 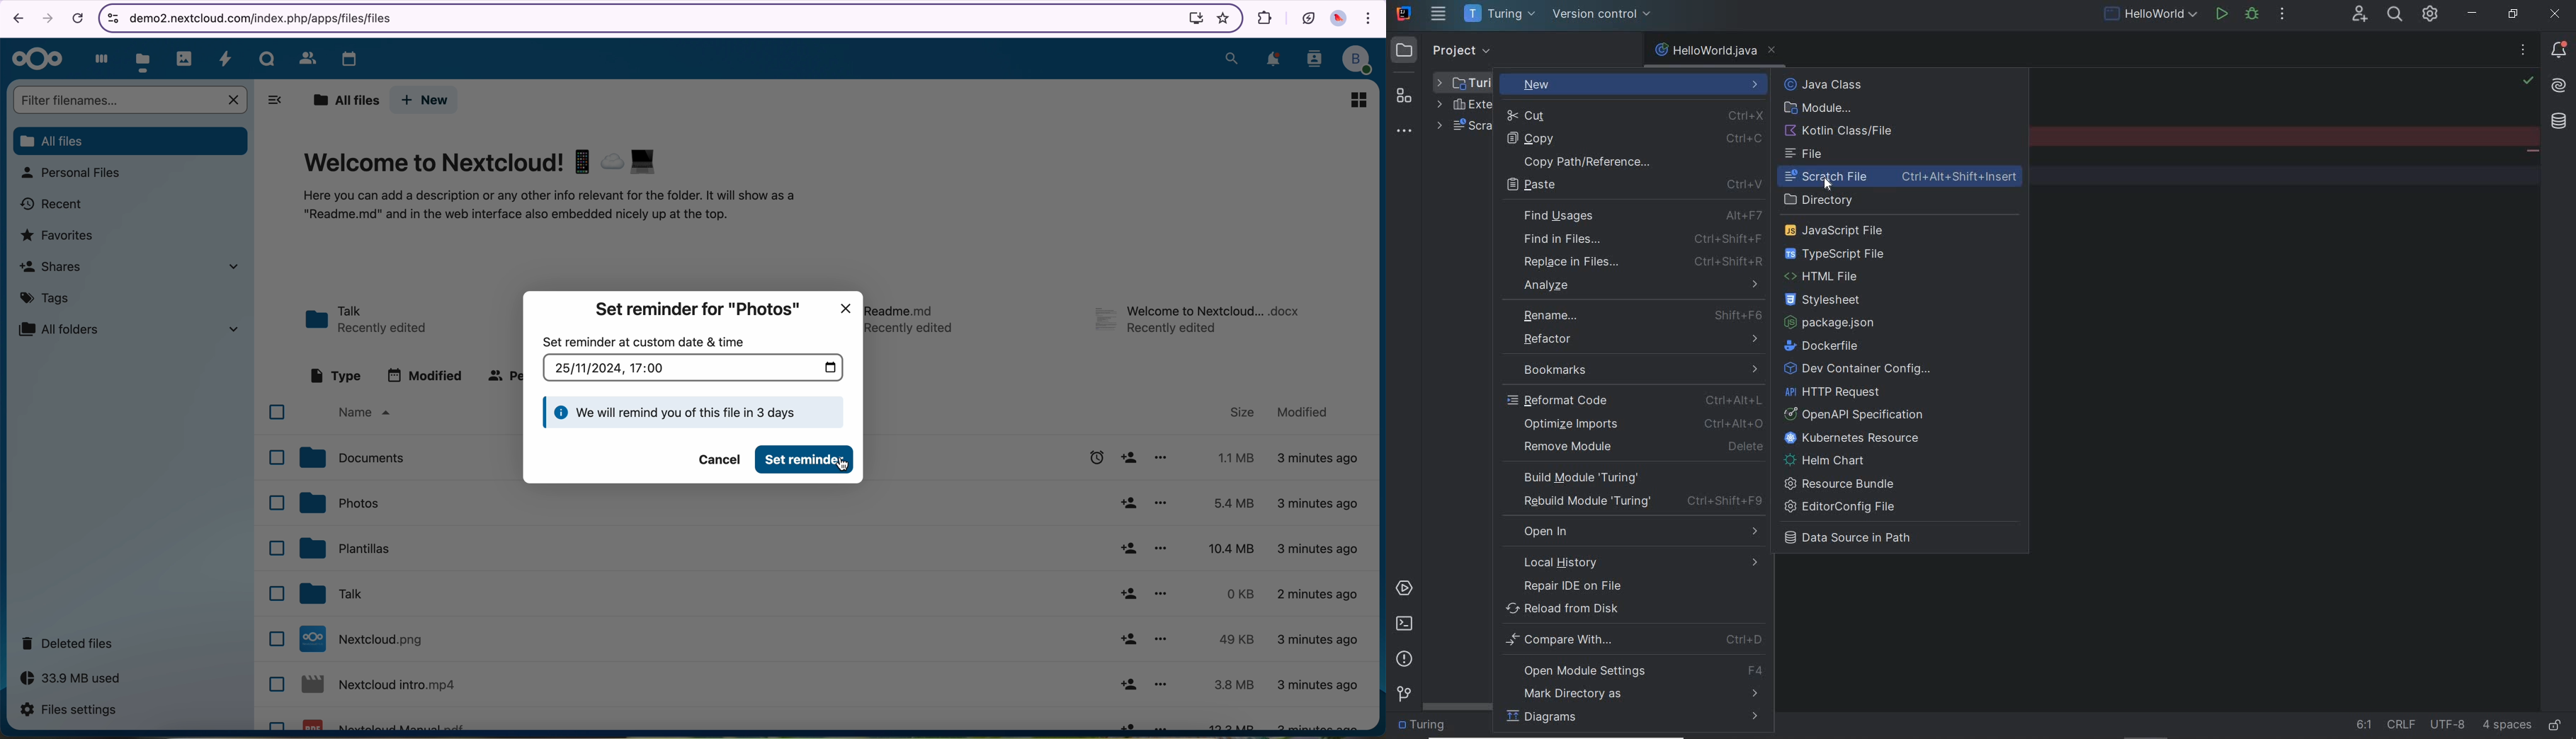 I want to click on photos, so click(x=340, y=503).